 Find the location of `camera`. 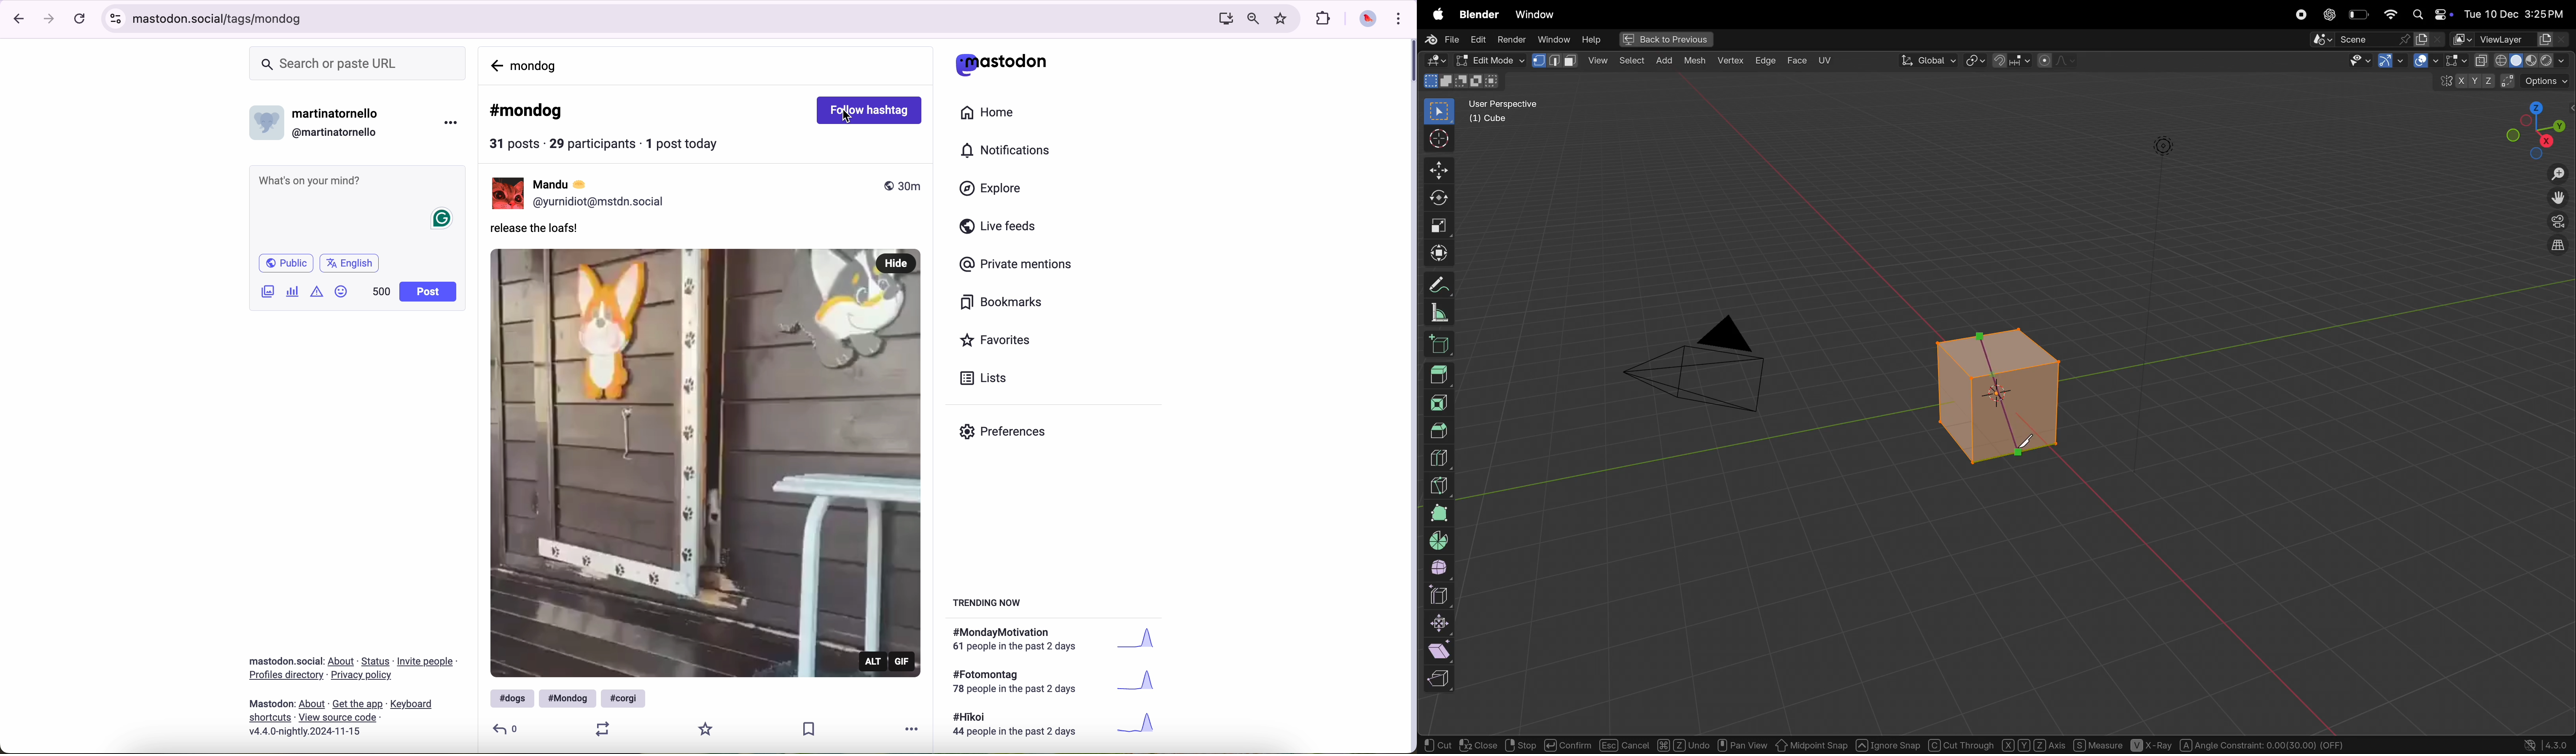

camera is located at coordinates (1705, 370).